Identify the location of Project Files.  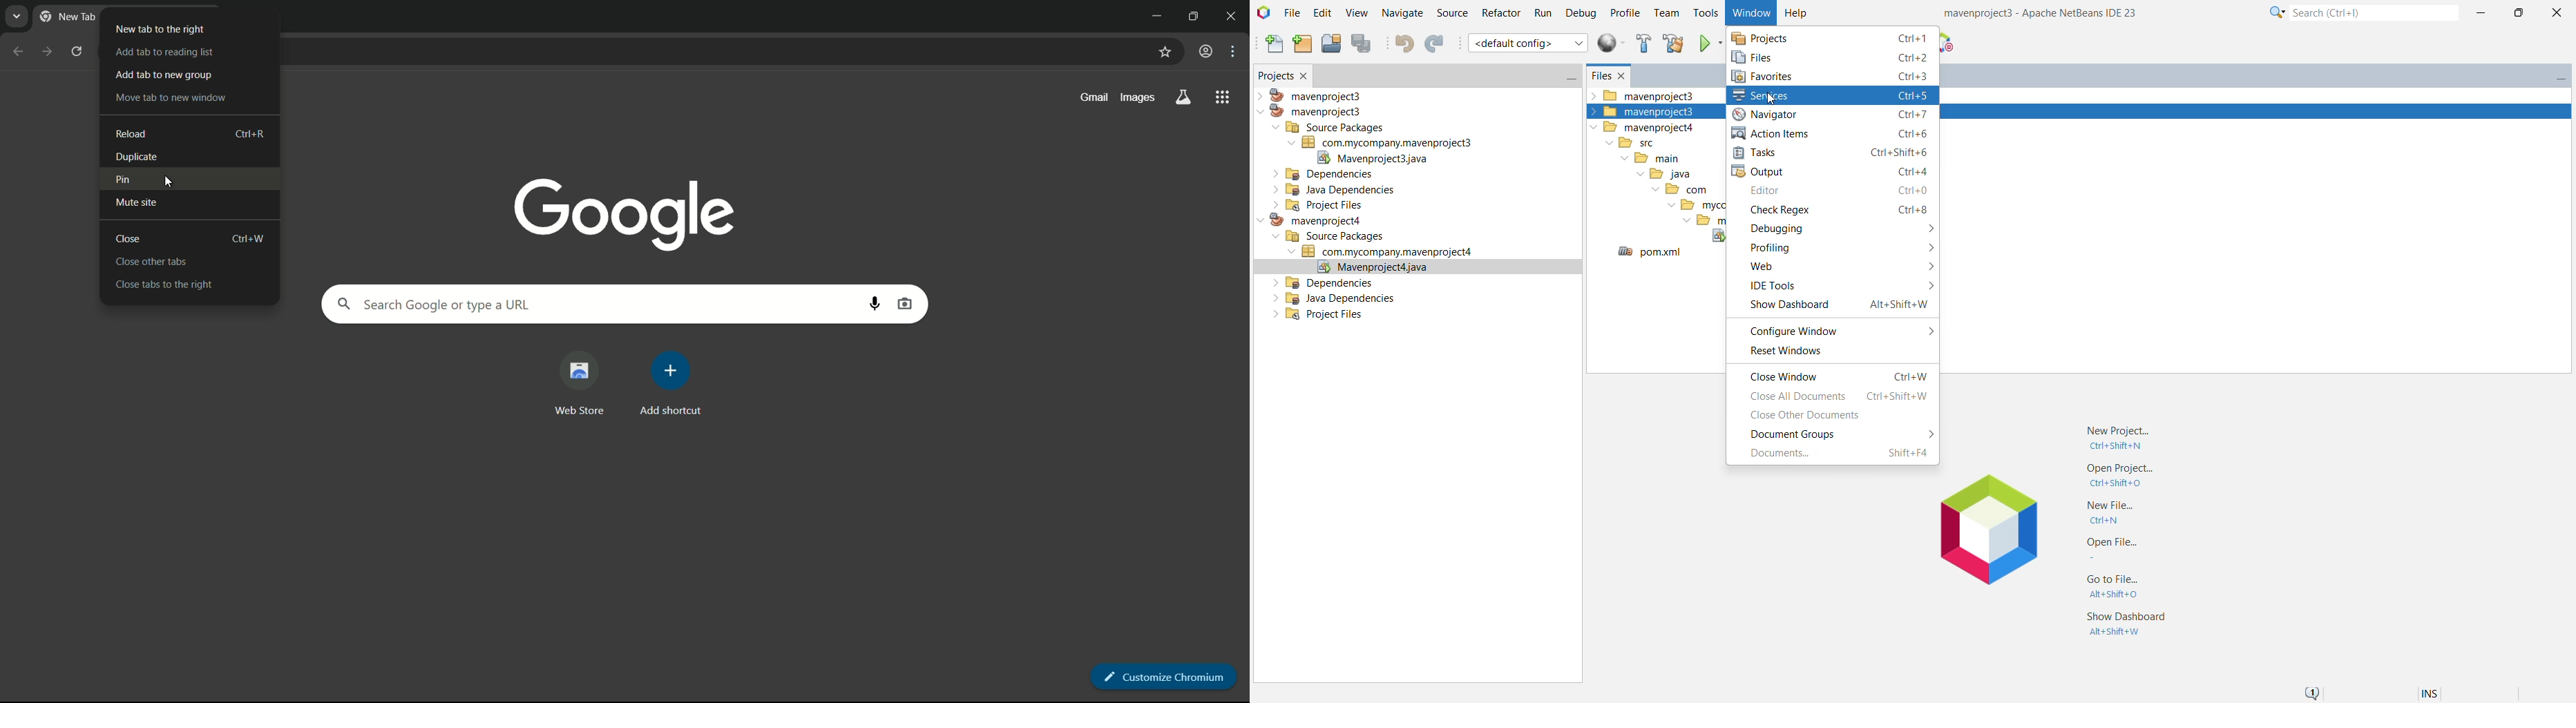
(1313, 318).